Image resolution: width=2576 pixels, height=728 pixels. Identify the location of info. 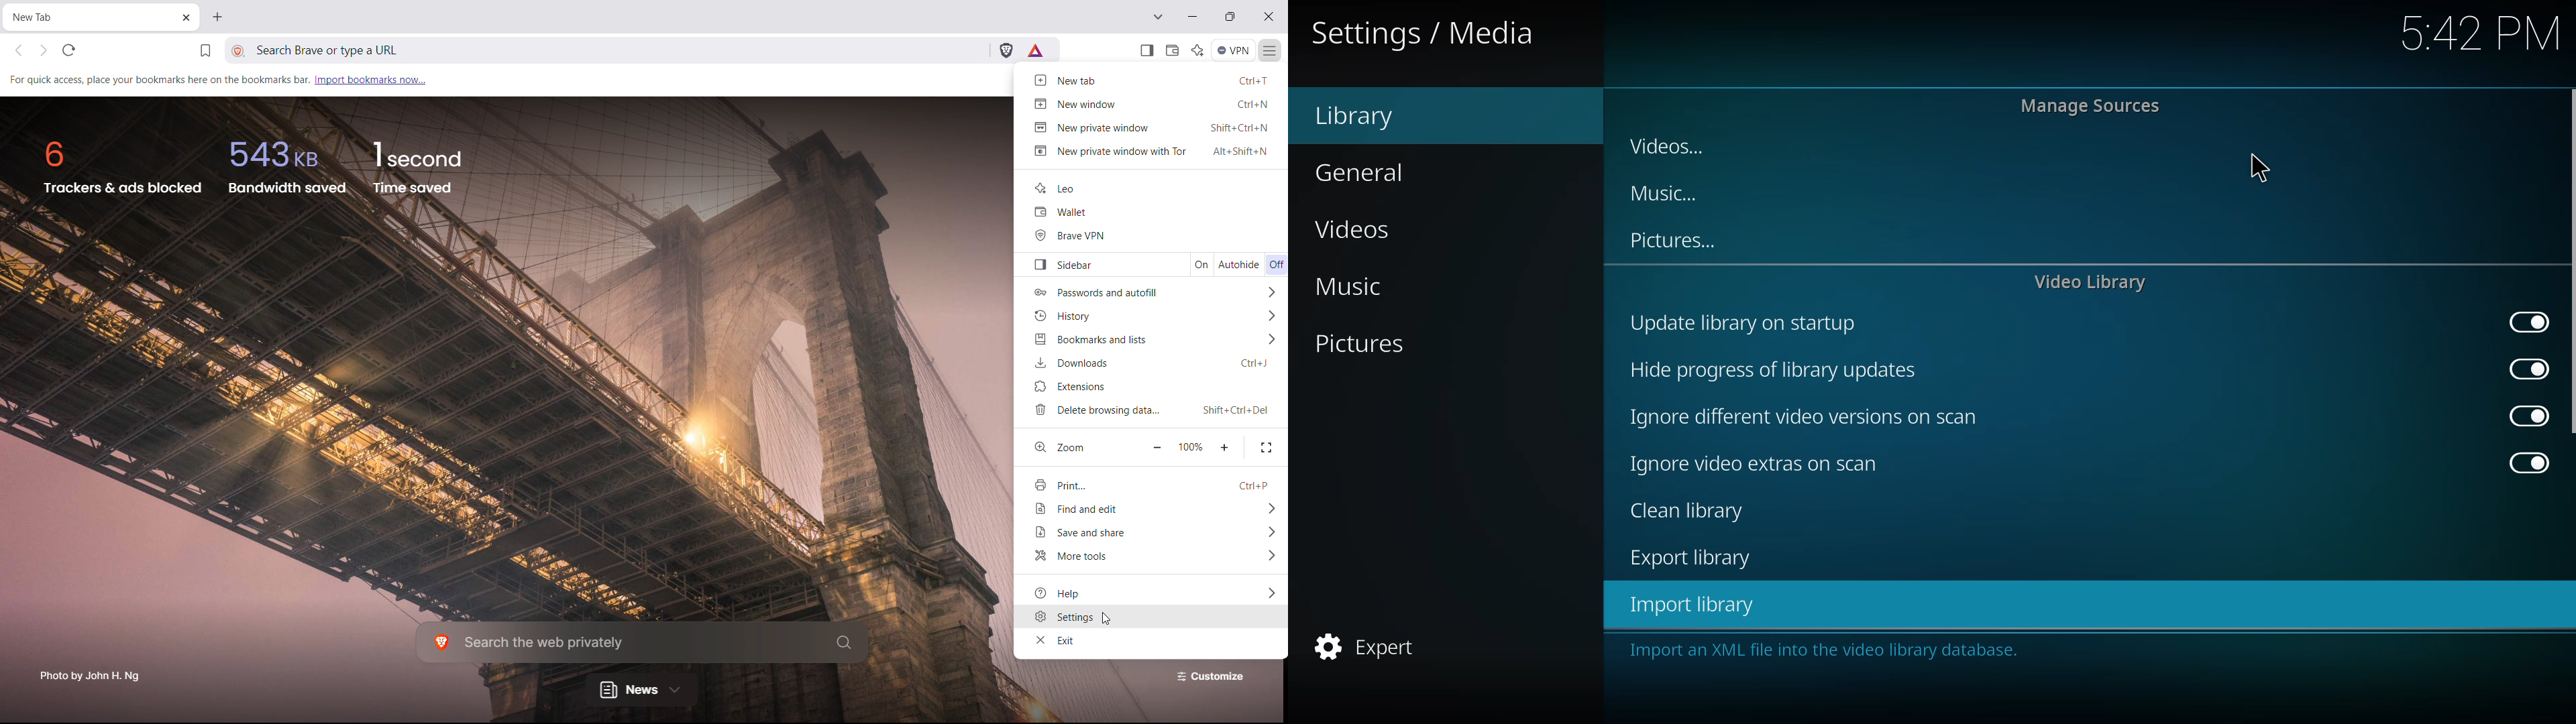
(1829, 650).